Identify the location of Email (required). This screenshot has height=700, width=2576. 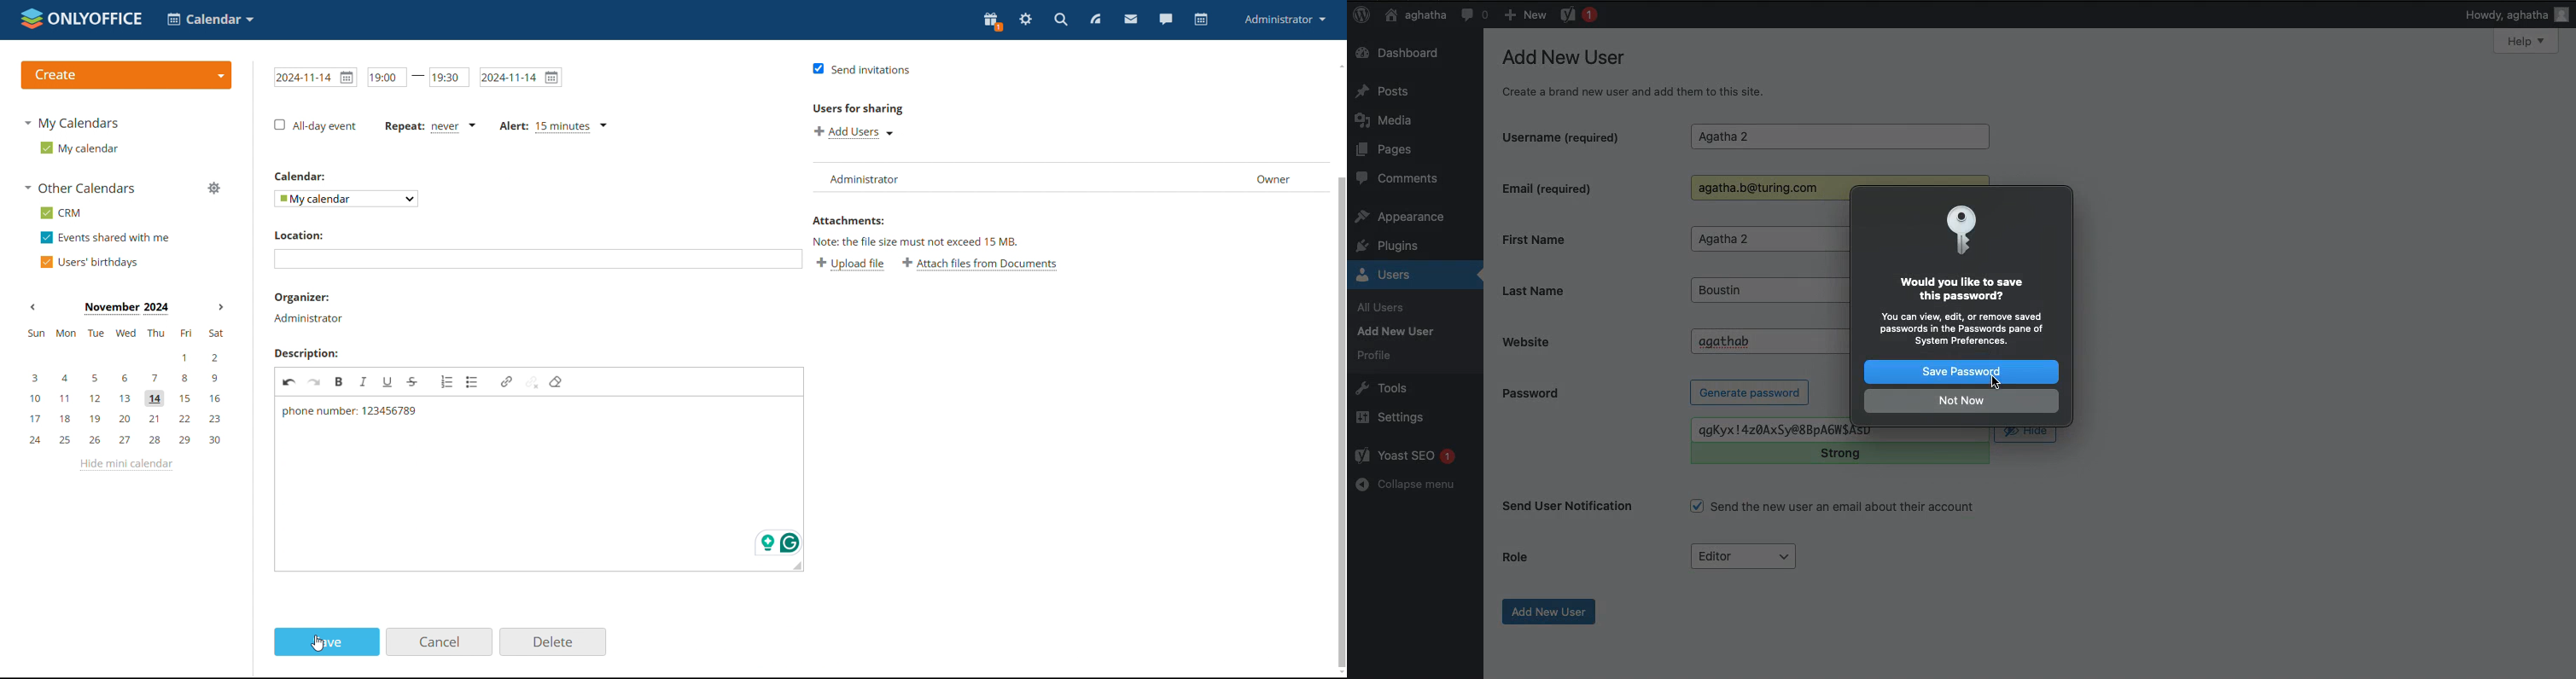
(1576, 188).